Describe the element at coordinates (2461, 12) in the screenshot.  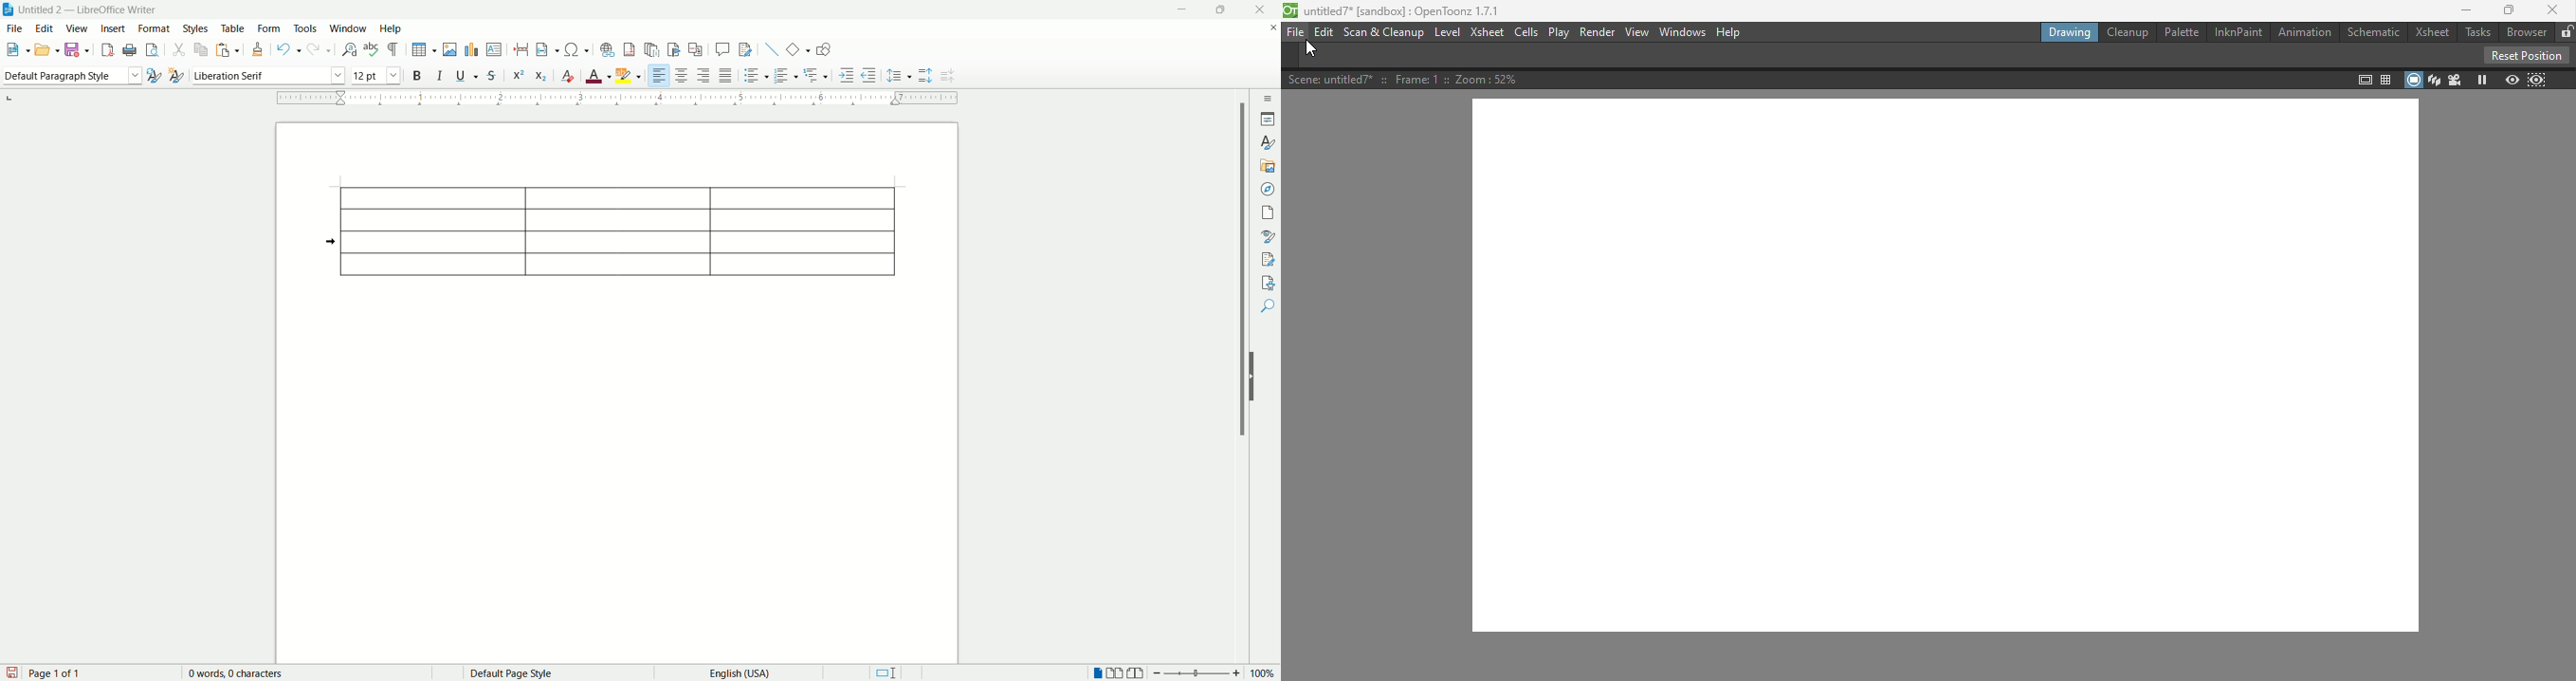
I see `Minimize` at that location.